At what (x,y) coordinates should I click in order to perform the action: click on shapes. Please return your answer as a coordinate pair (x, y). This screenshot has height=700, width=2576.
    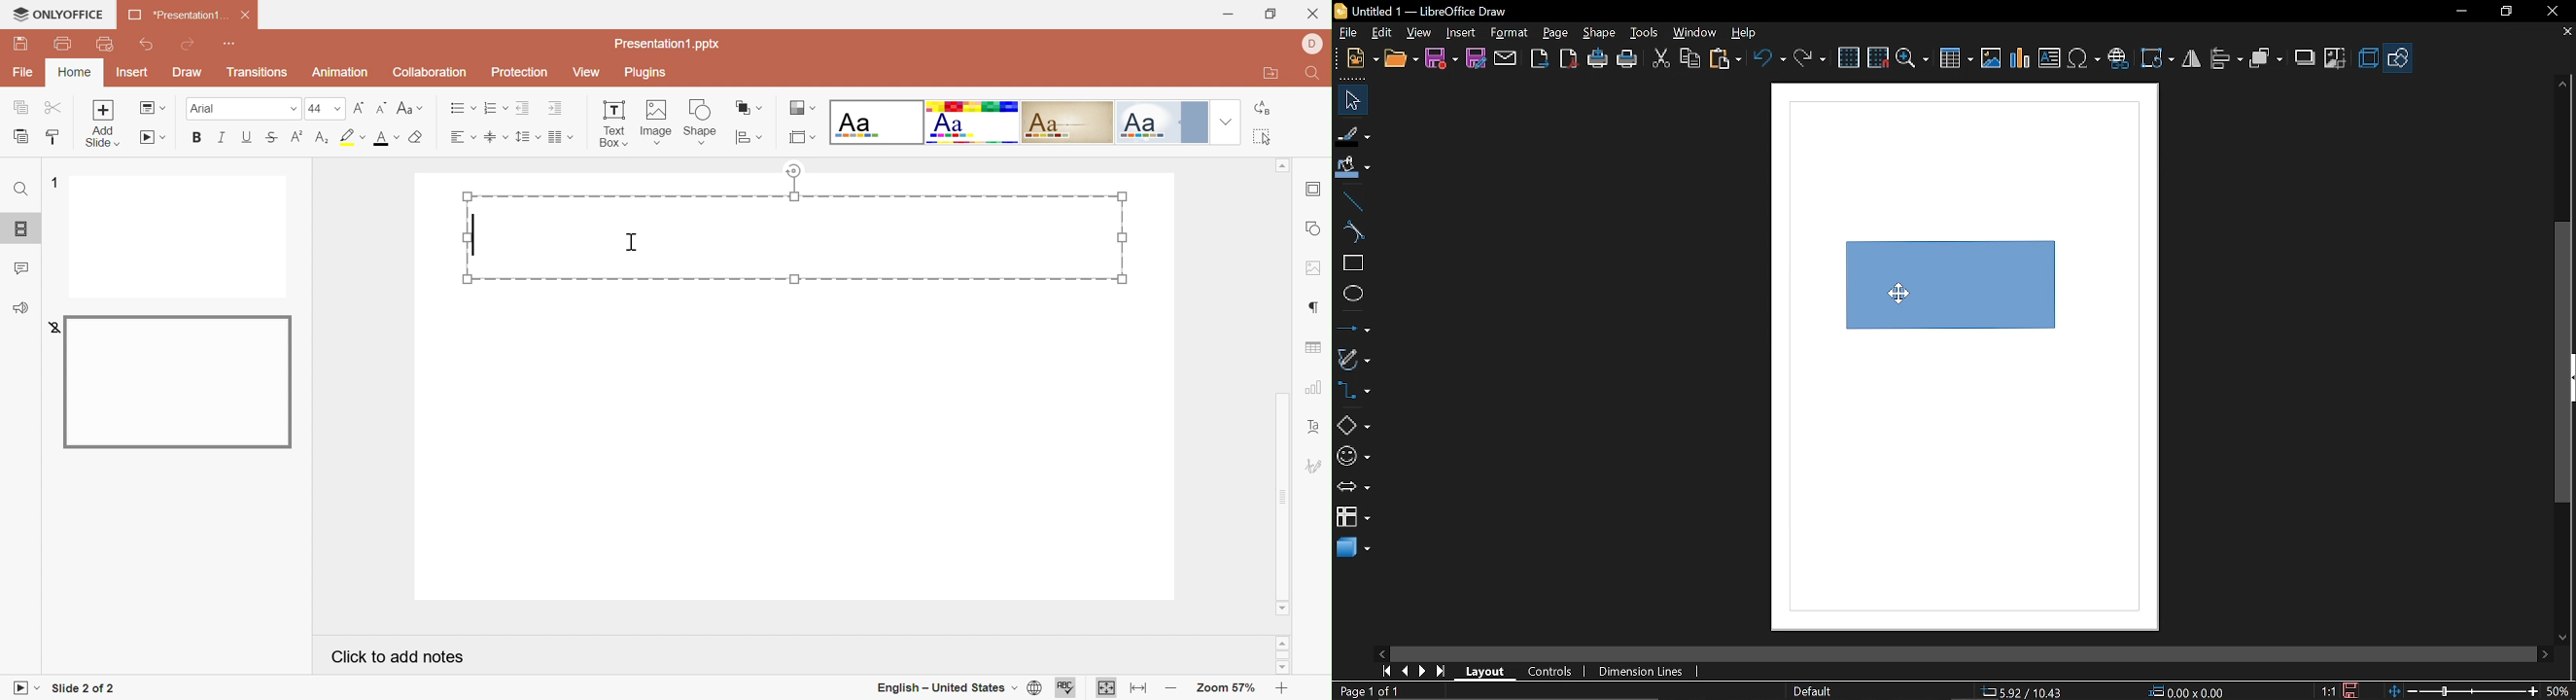
    Looking at the image, I should click on (2399, 57).